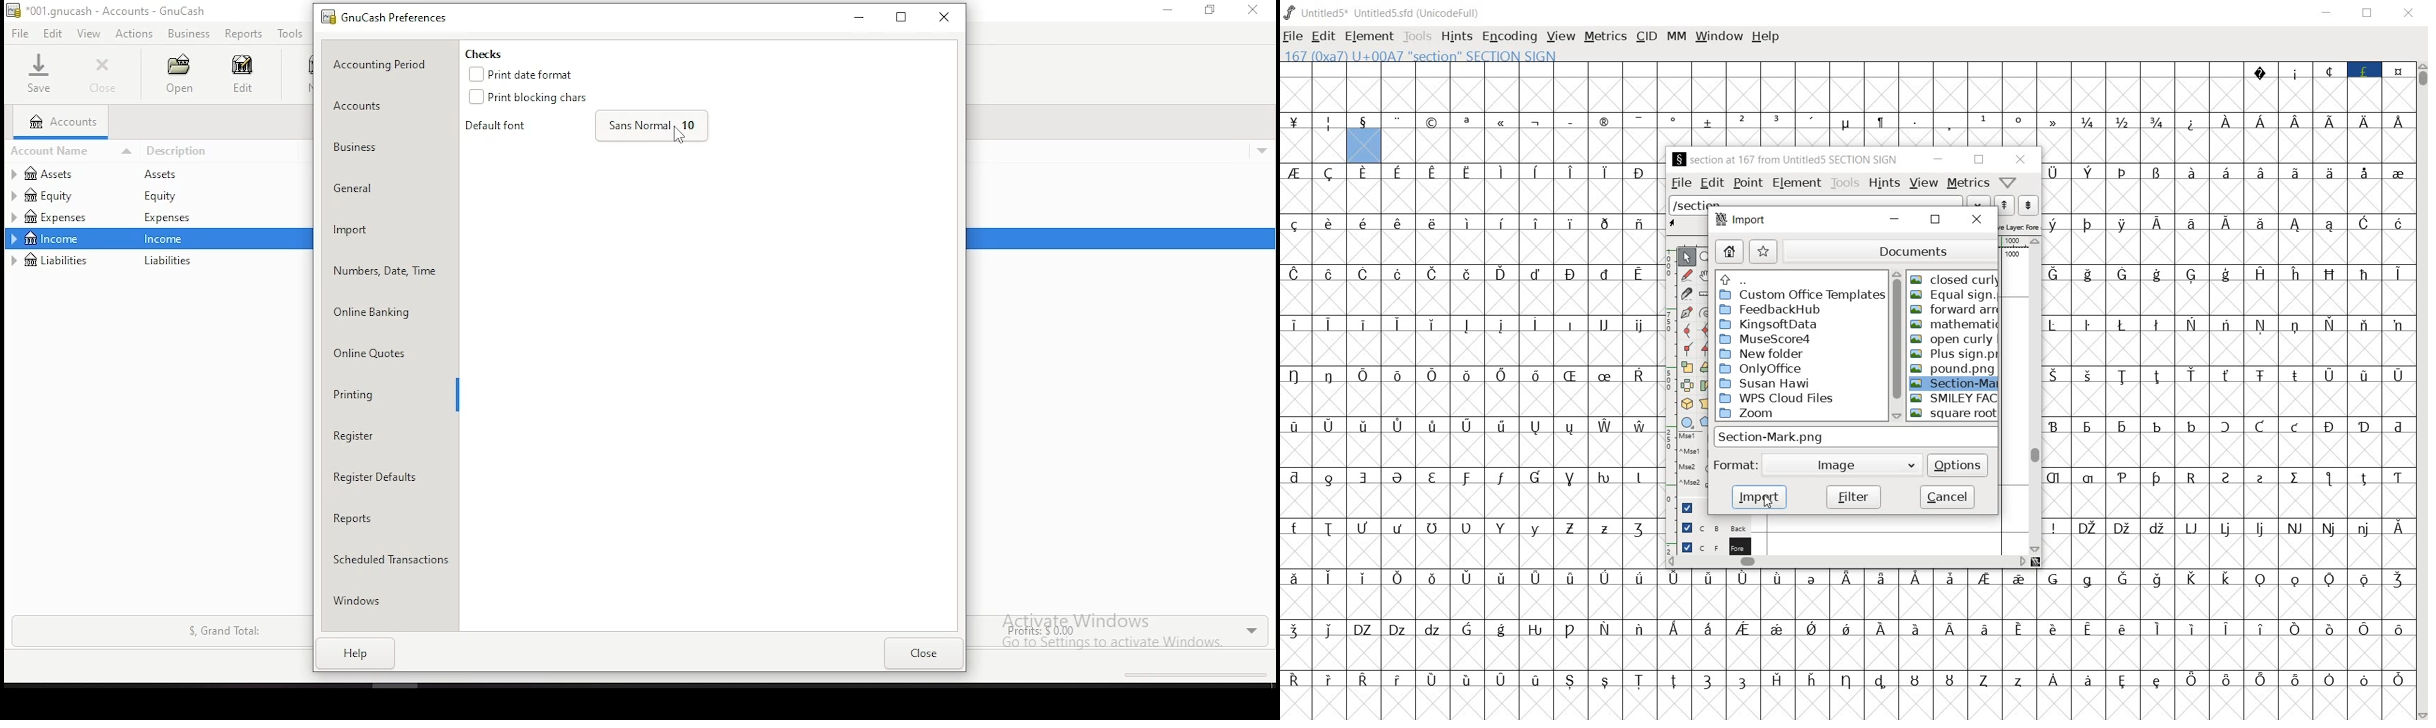  What do you see at coordinates (1715, 546) in the screenshot?
I see `foreground layer` at bounding box center [1715, 546].